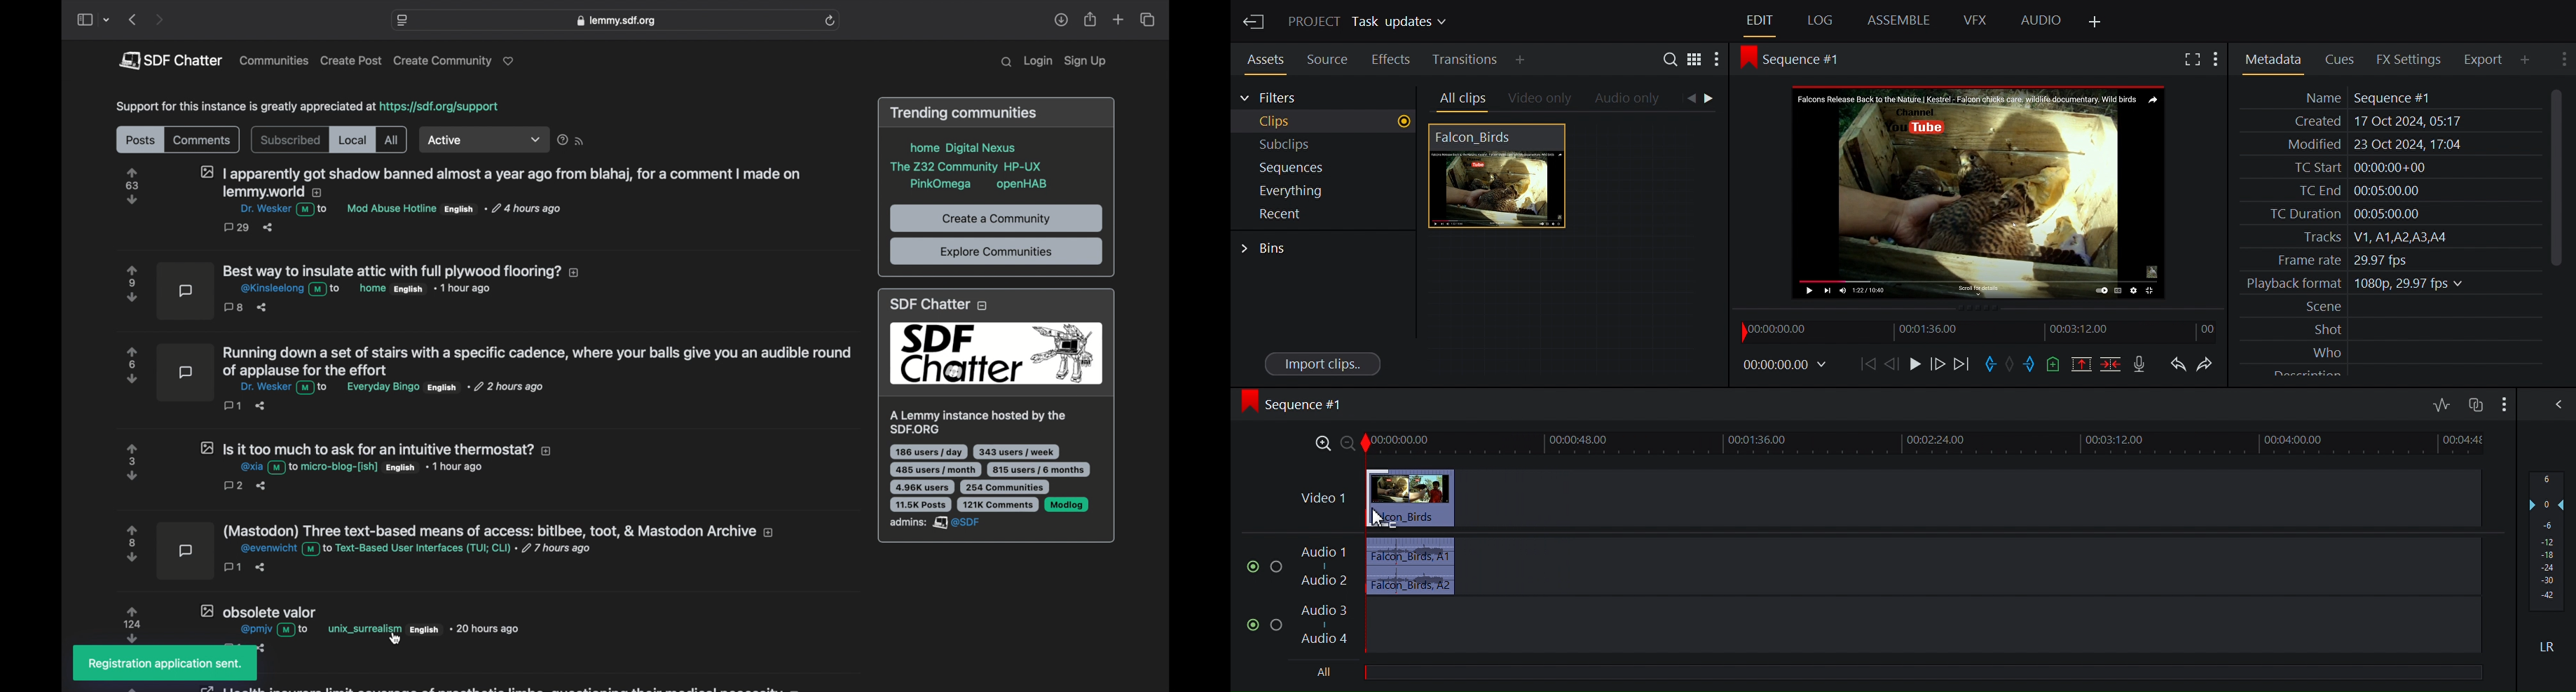 This screenshot has height=700, width=2576. I want to click on TC End, so click(2390, 189).